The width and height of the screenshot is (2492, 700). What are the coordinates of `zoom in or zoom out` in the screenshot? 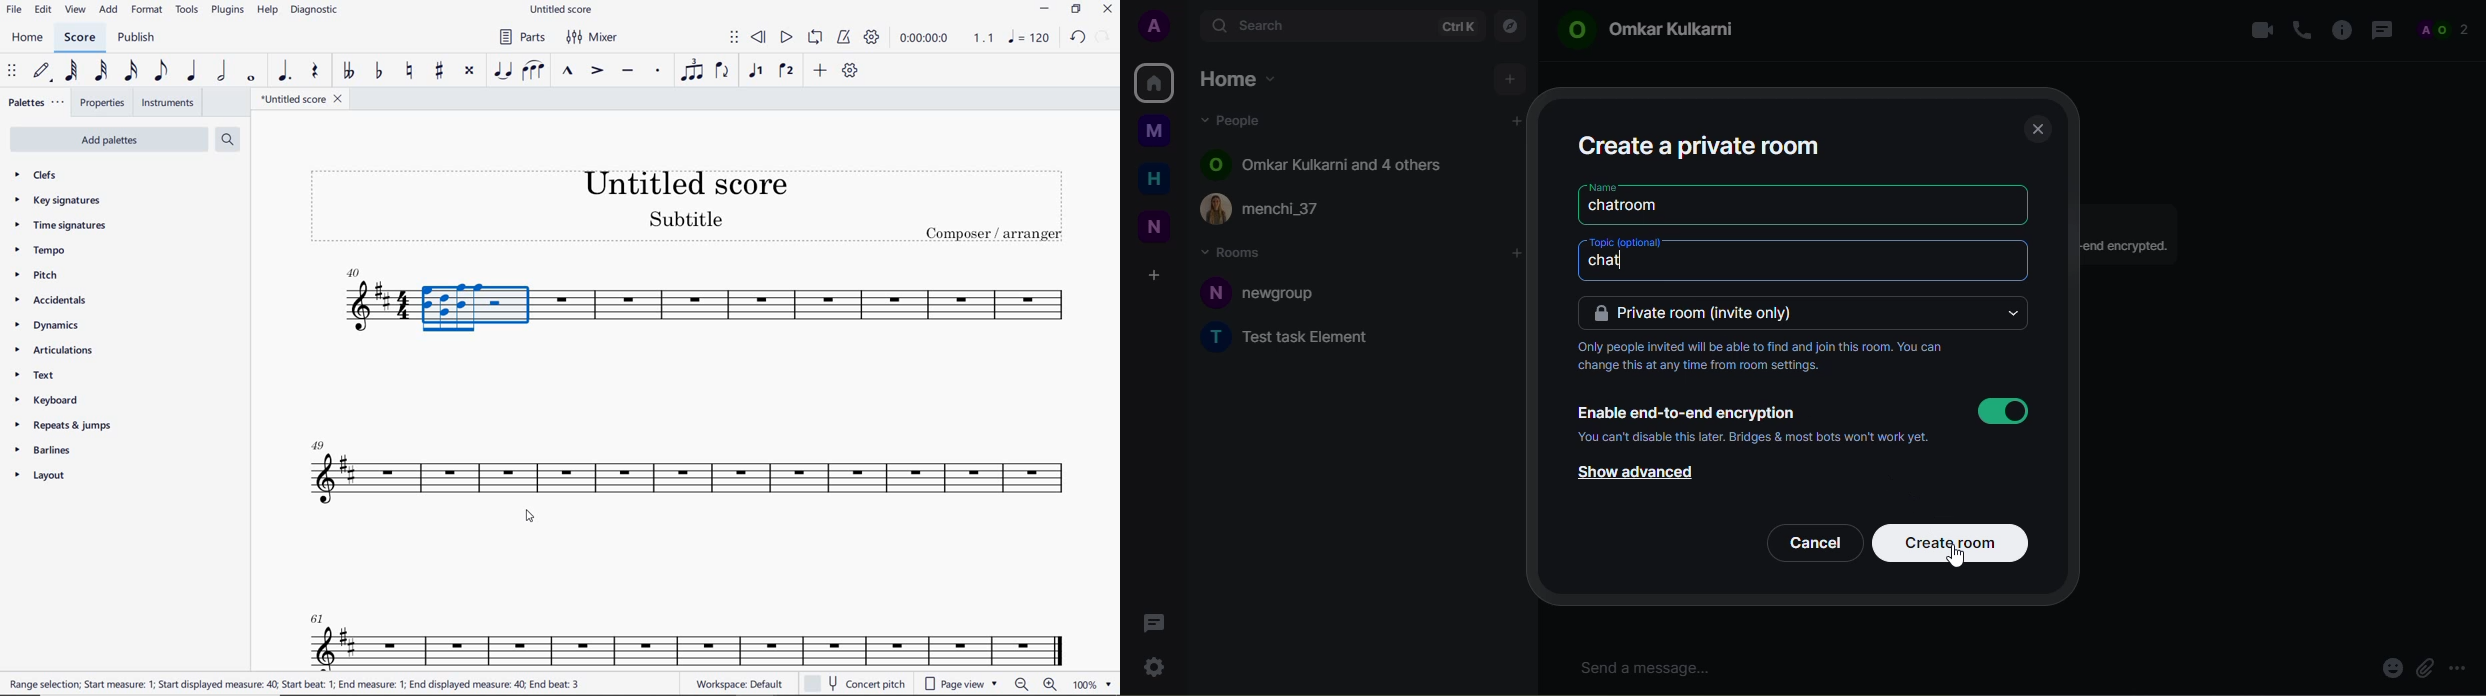 It's located at (1037, 685).